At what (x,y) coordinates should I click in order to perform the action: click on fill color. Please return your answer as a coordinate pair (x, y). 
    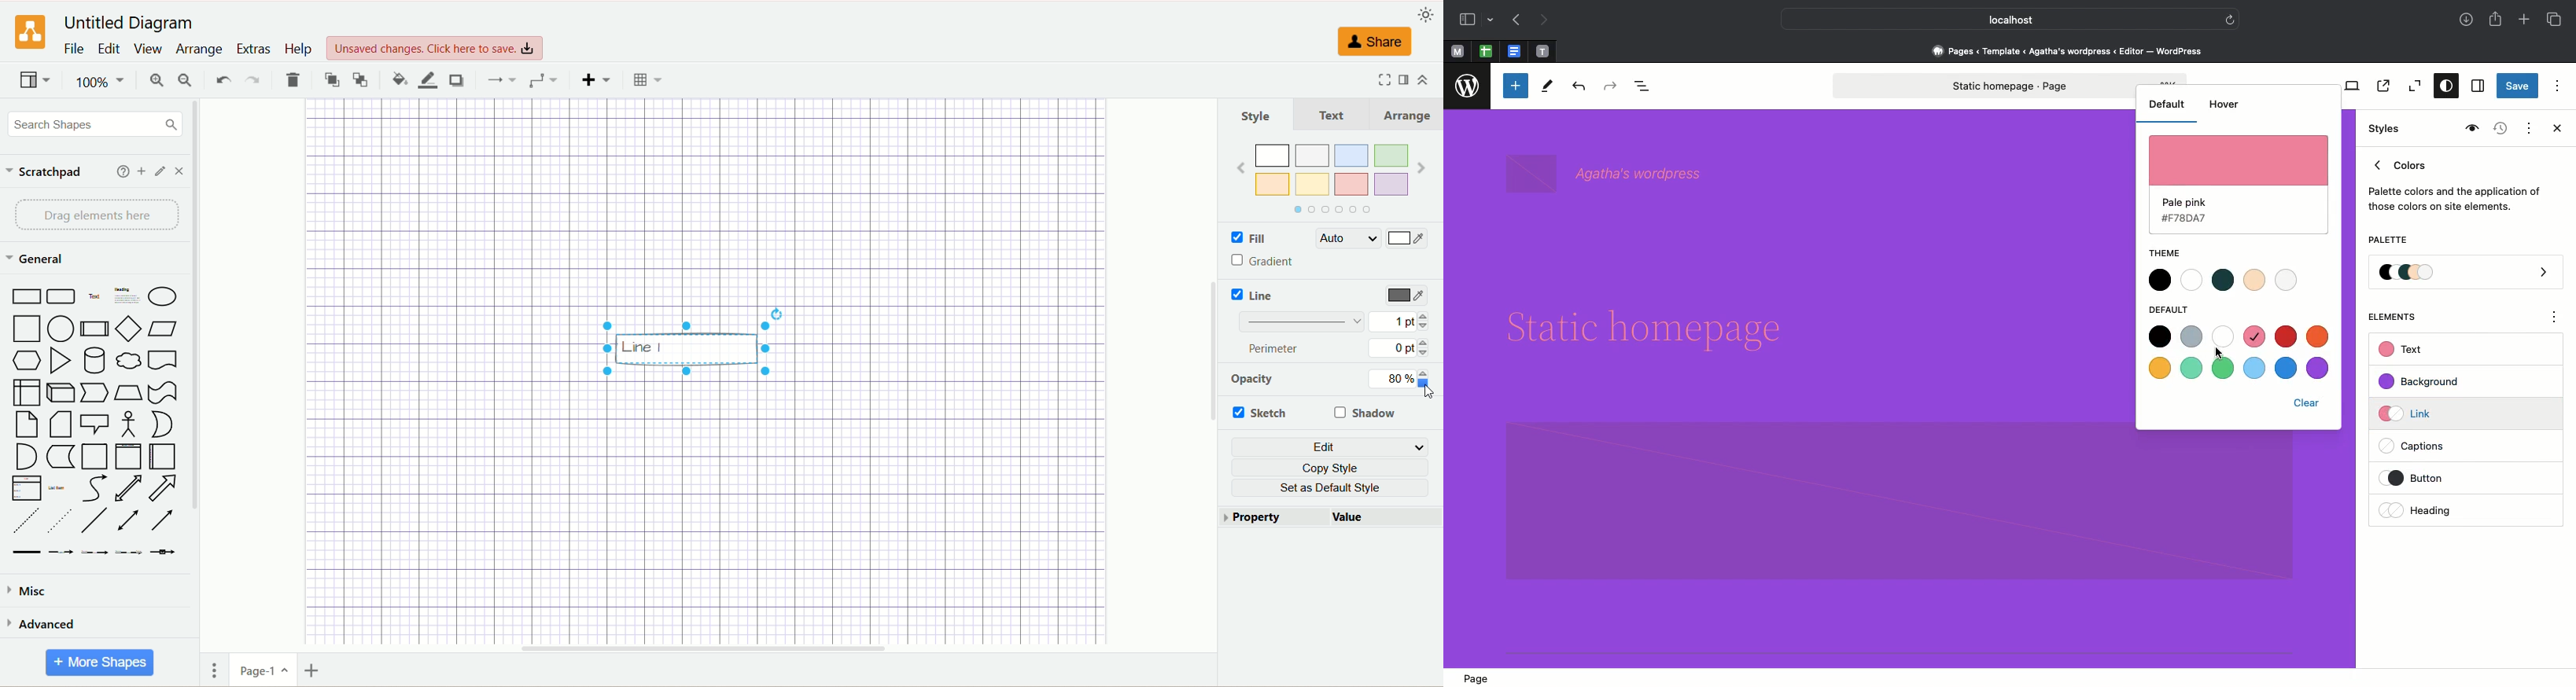
    Looking at the image, I should click on (394, 77).